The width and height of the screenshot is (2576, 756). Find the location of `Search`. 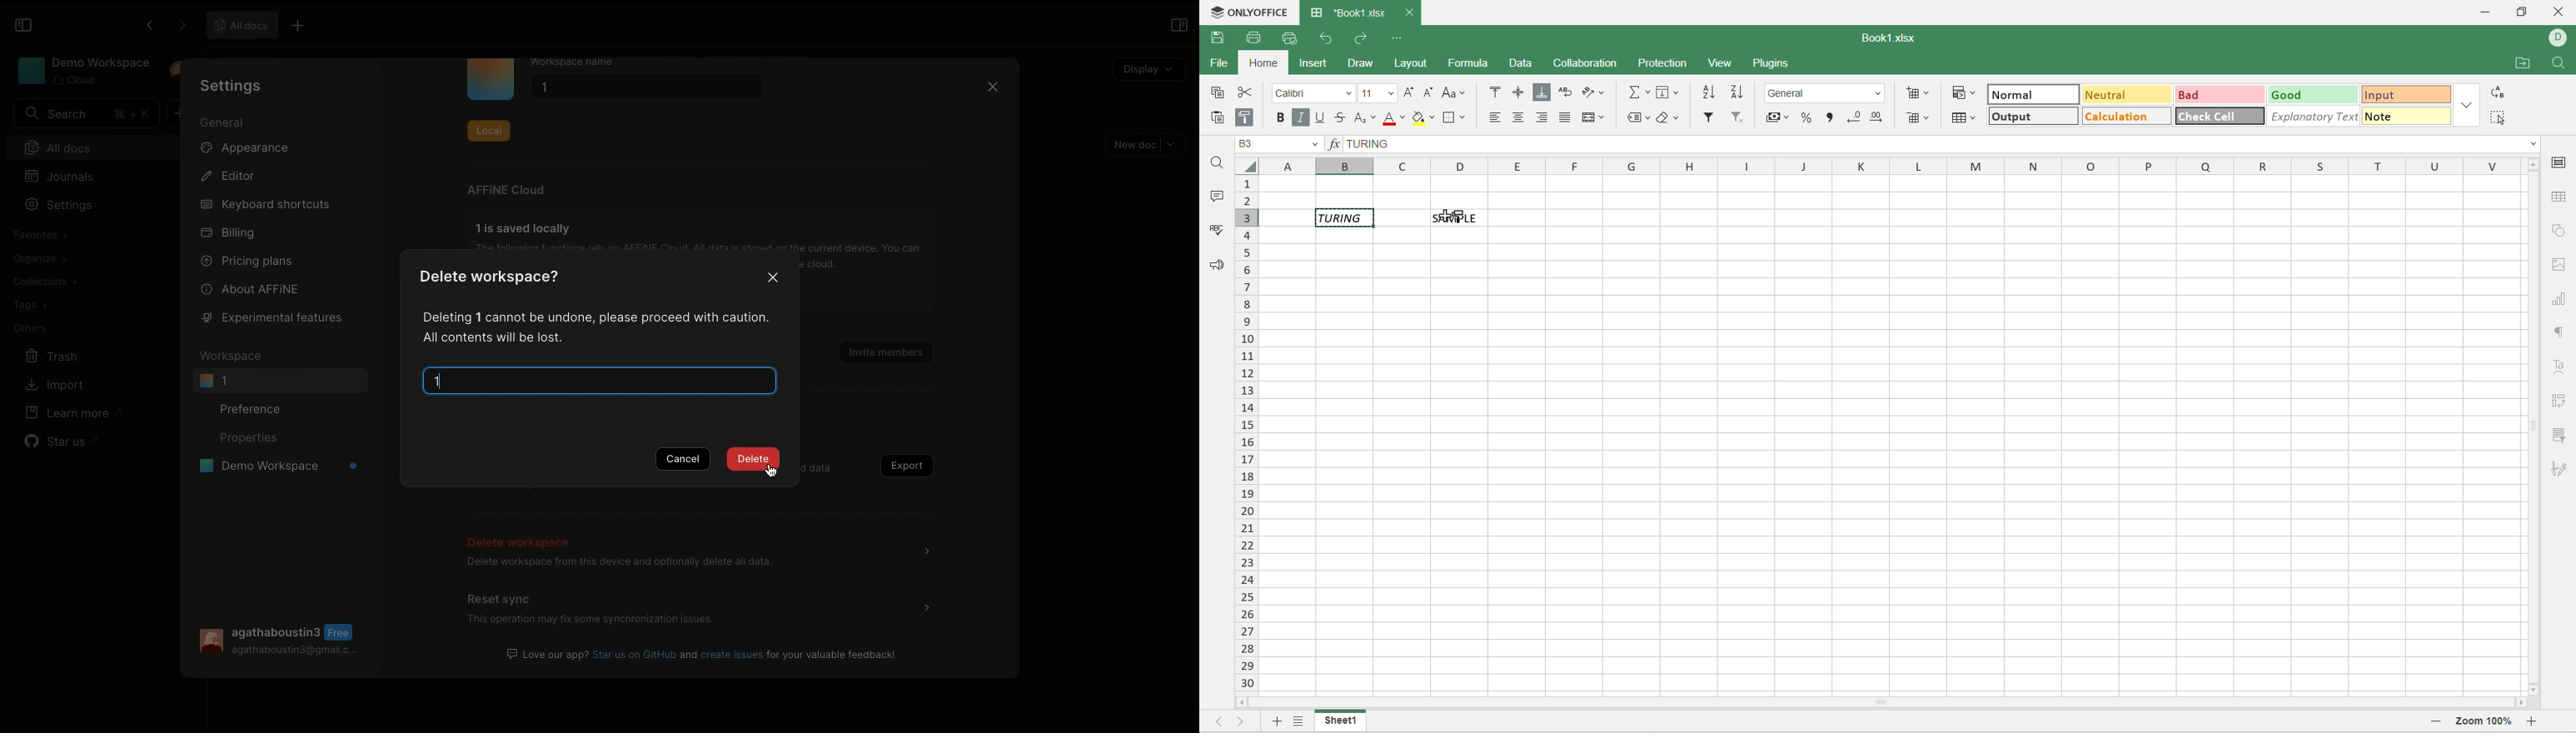

Search is located at coordinates (86, 113).